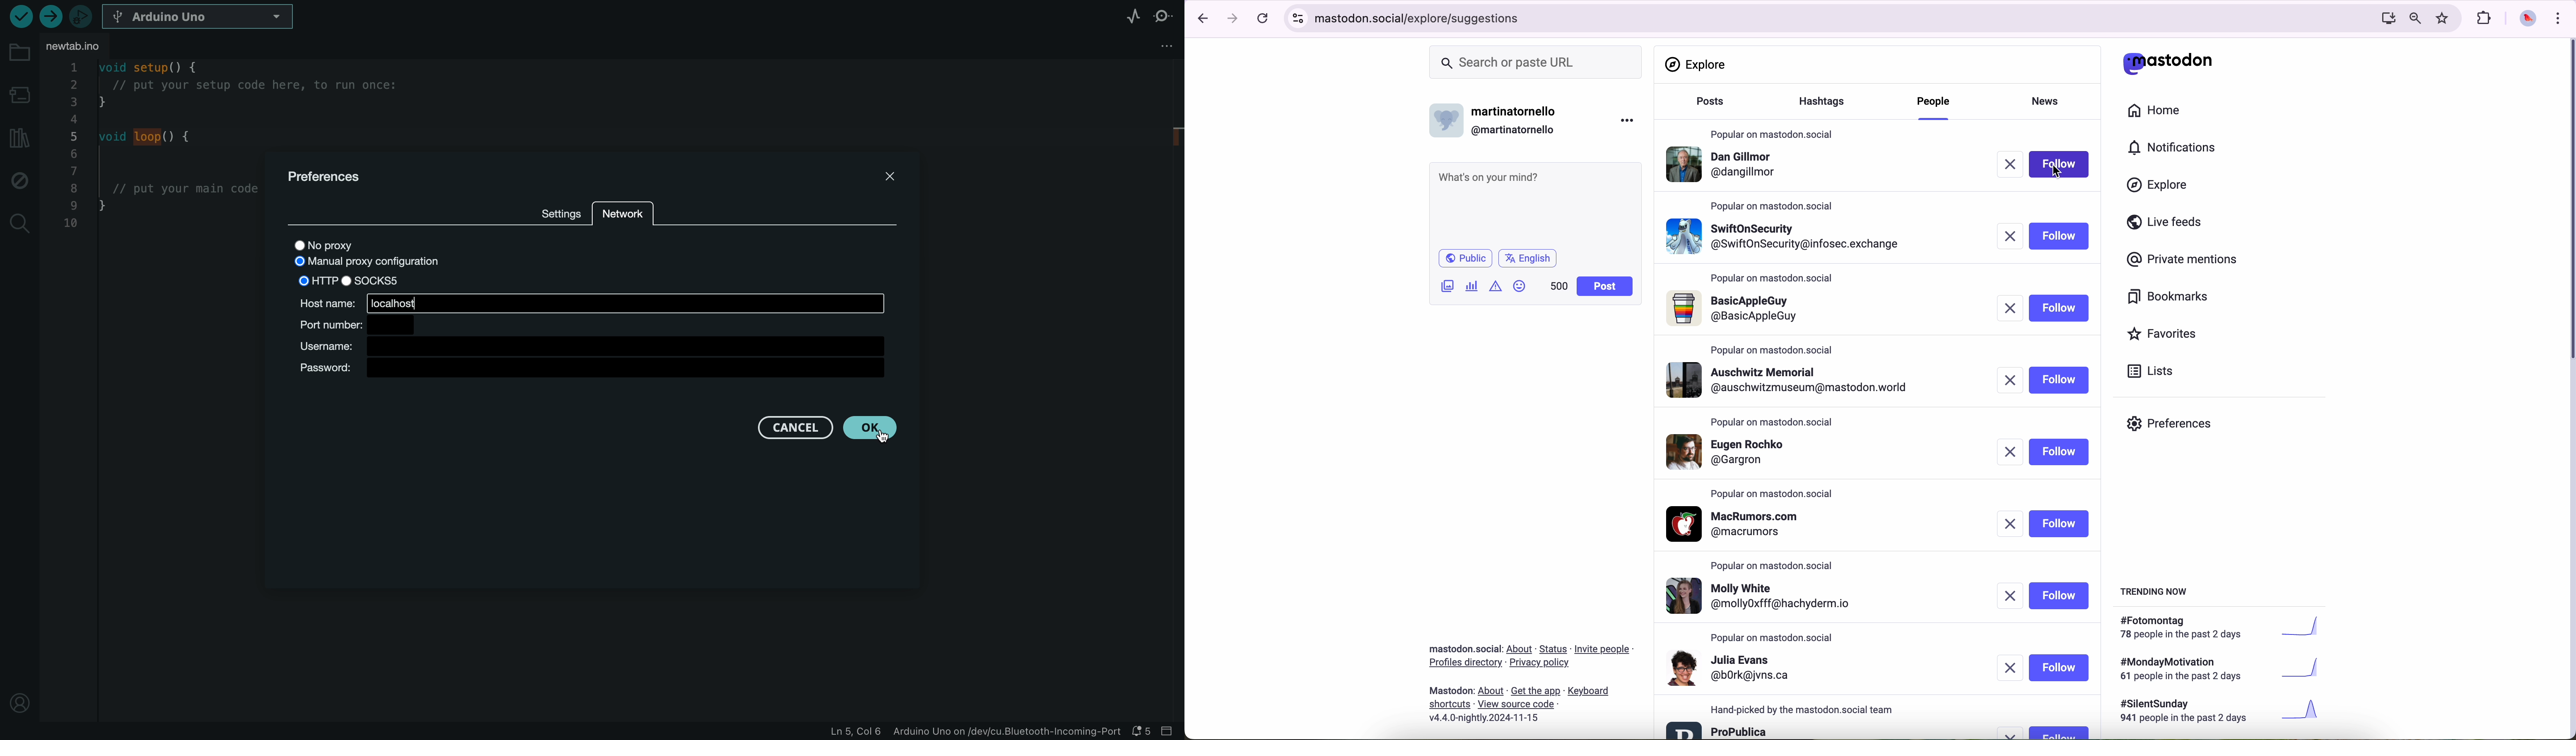 The image size is (2576, 756). What do you see at coordinates (2010, 164) in the screenshot?
I see `remove` at bounding box center [2010, 164].